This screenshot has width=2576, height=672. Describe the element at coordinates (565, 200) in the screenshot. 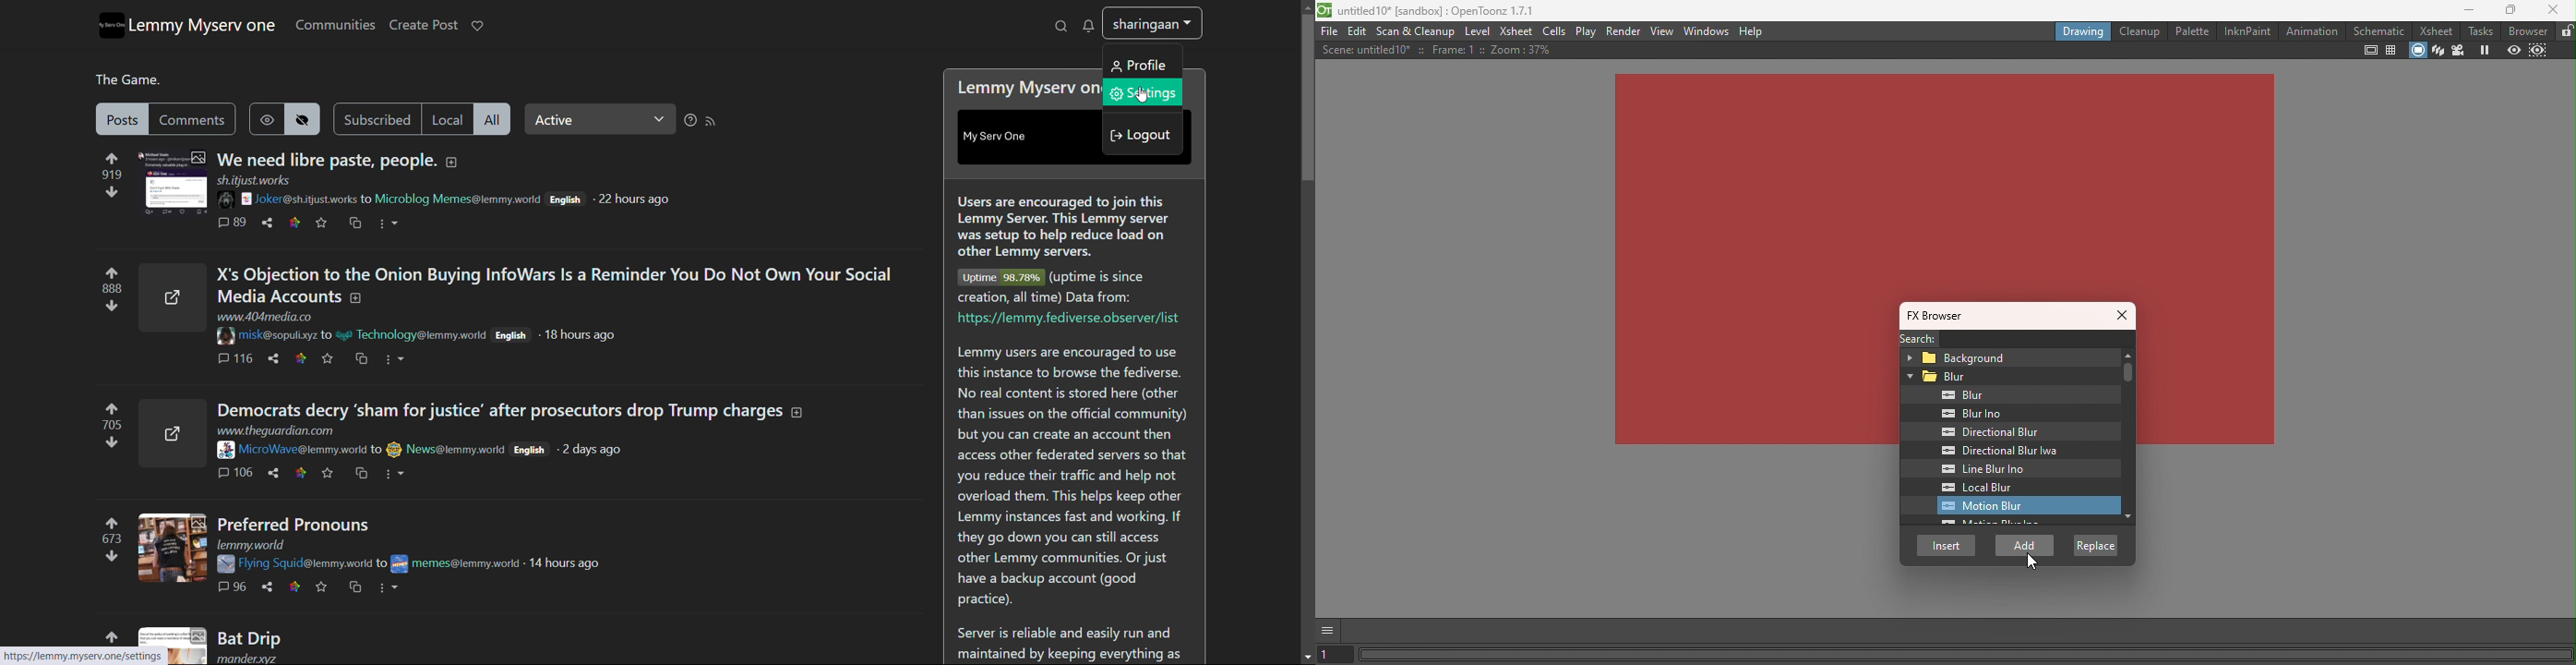

I see `English` at that location.